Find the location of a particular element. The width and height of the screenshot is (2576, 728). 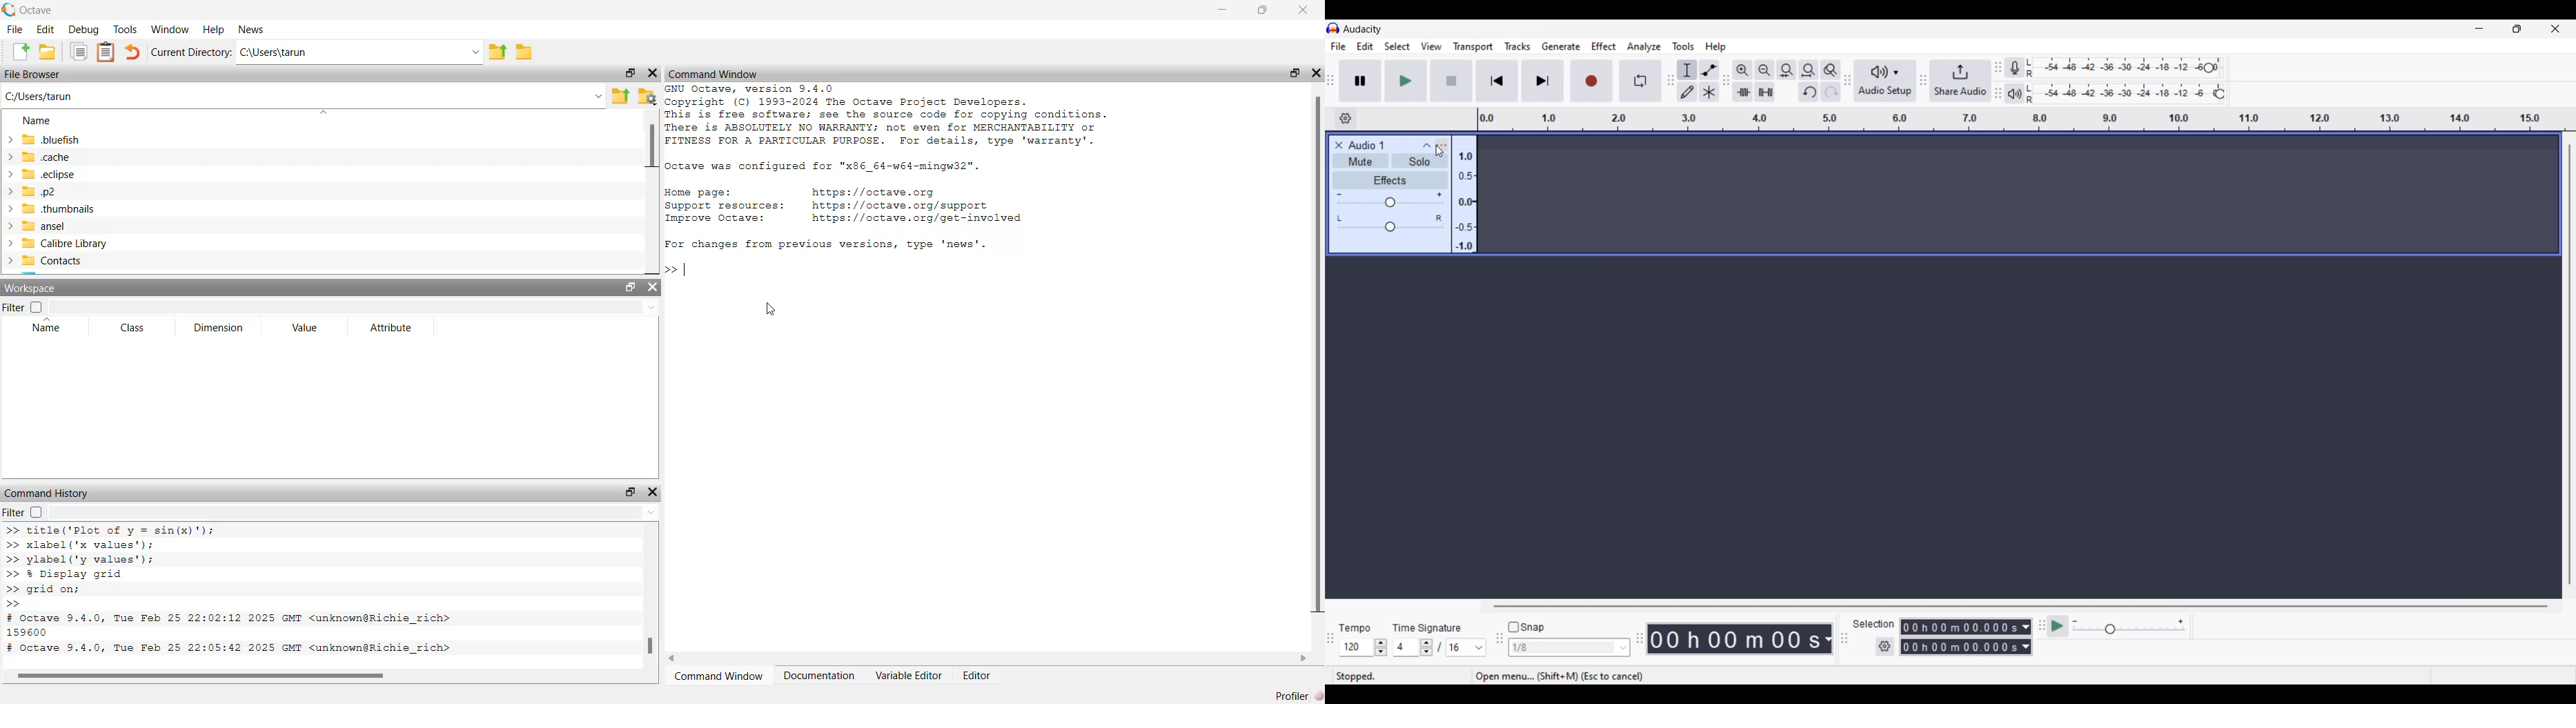

scroll bar is located at coordinates (651, 644).